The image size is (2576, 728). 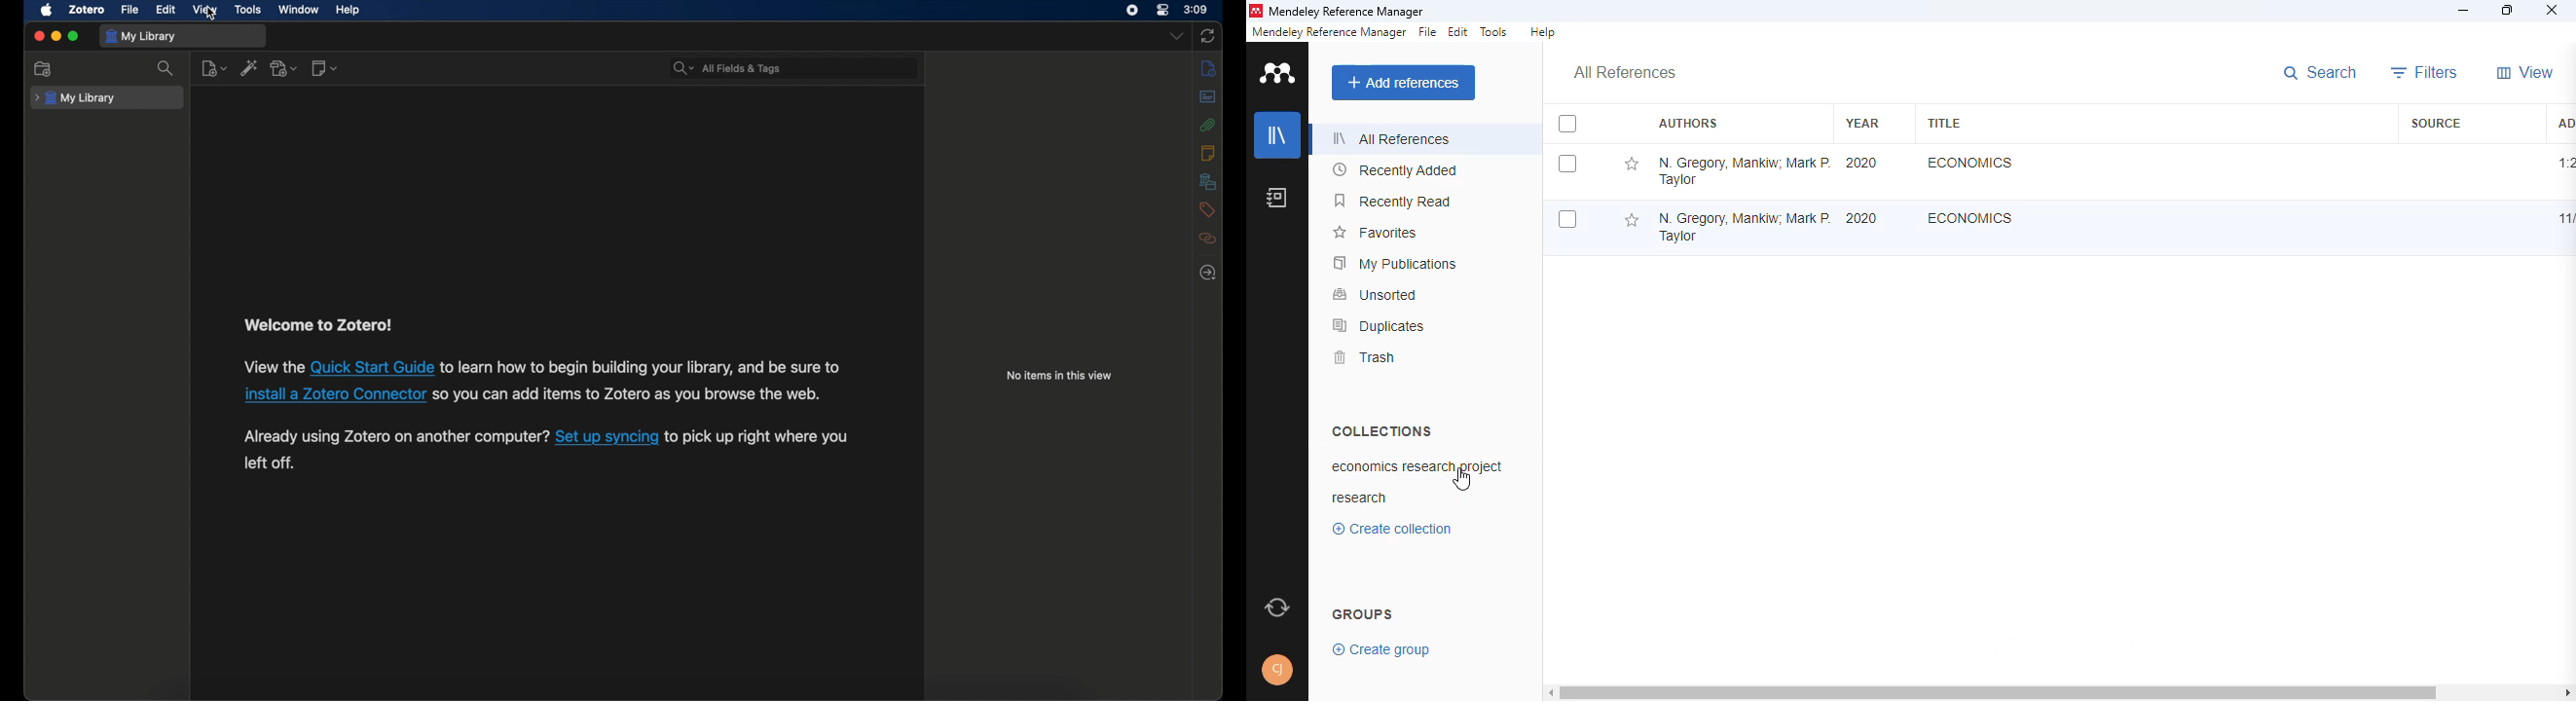 I want to click on 2020, so click(x=1862, y=163).